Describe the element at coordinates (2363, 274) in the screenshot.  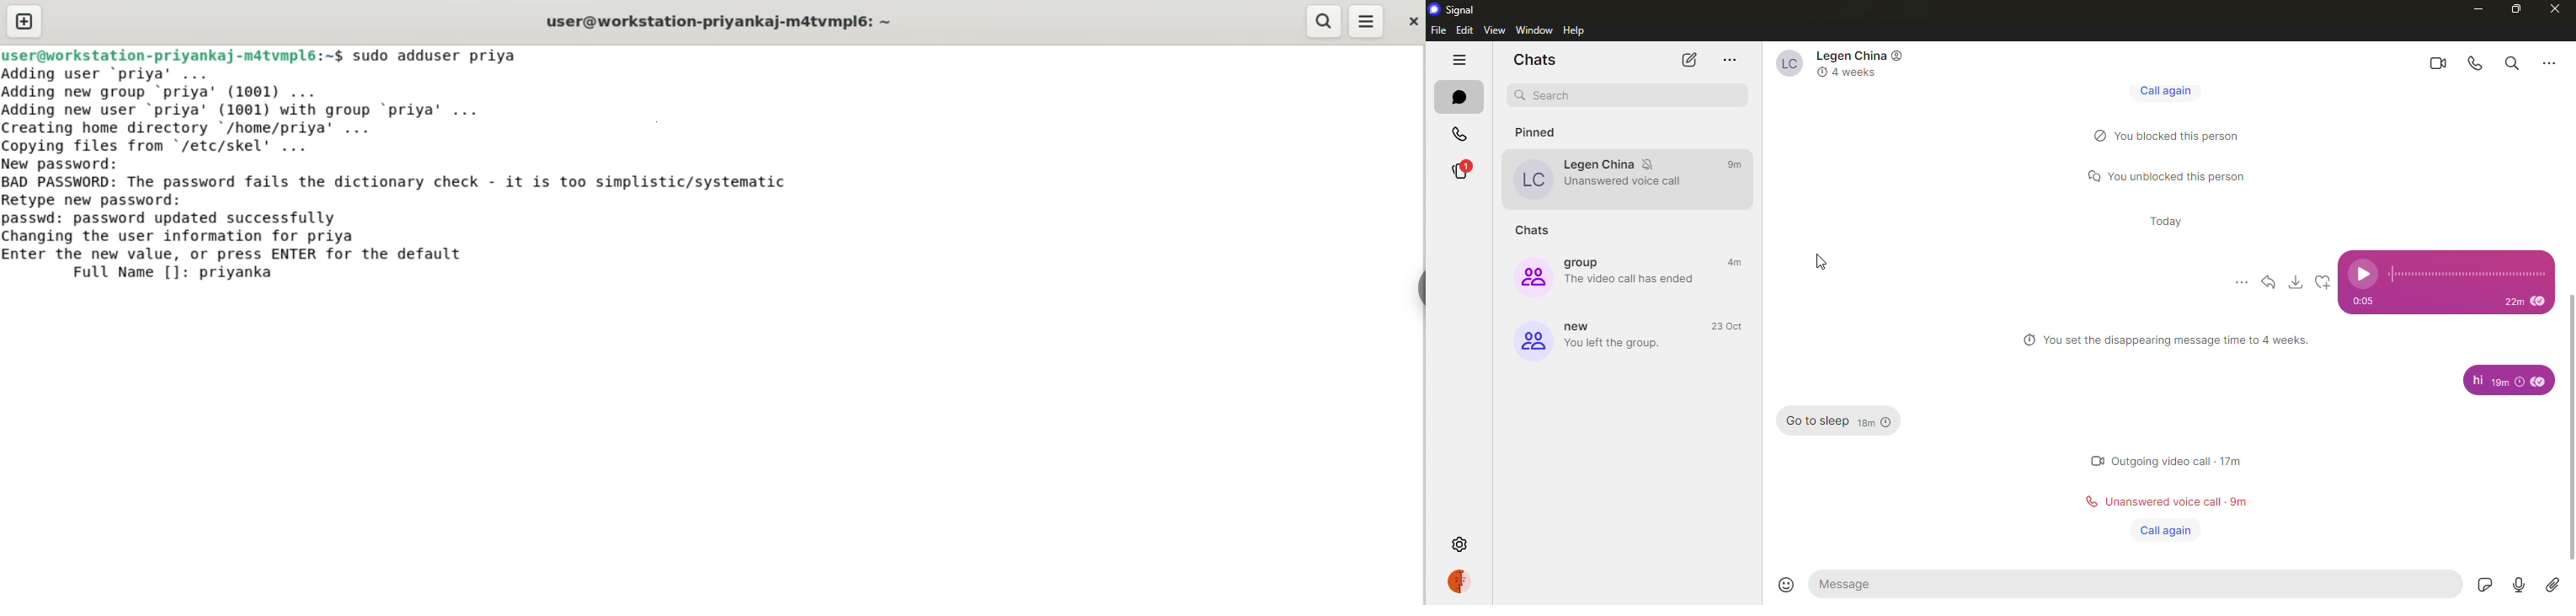
I see `play` at that location.